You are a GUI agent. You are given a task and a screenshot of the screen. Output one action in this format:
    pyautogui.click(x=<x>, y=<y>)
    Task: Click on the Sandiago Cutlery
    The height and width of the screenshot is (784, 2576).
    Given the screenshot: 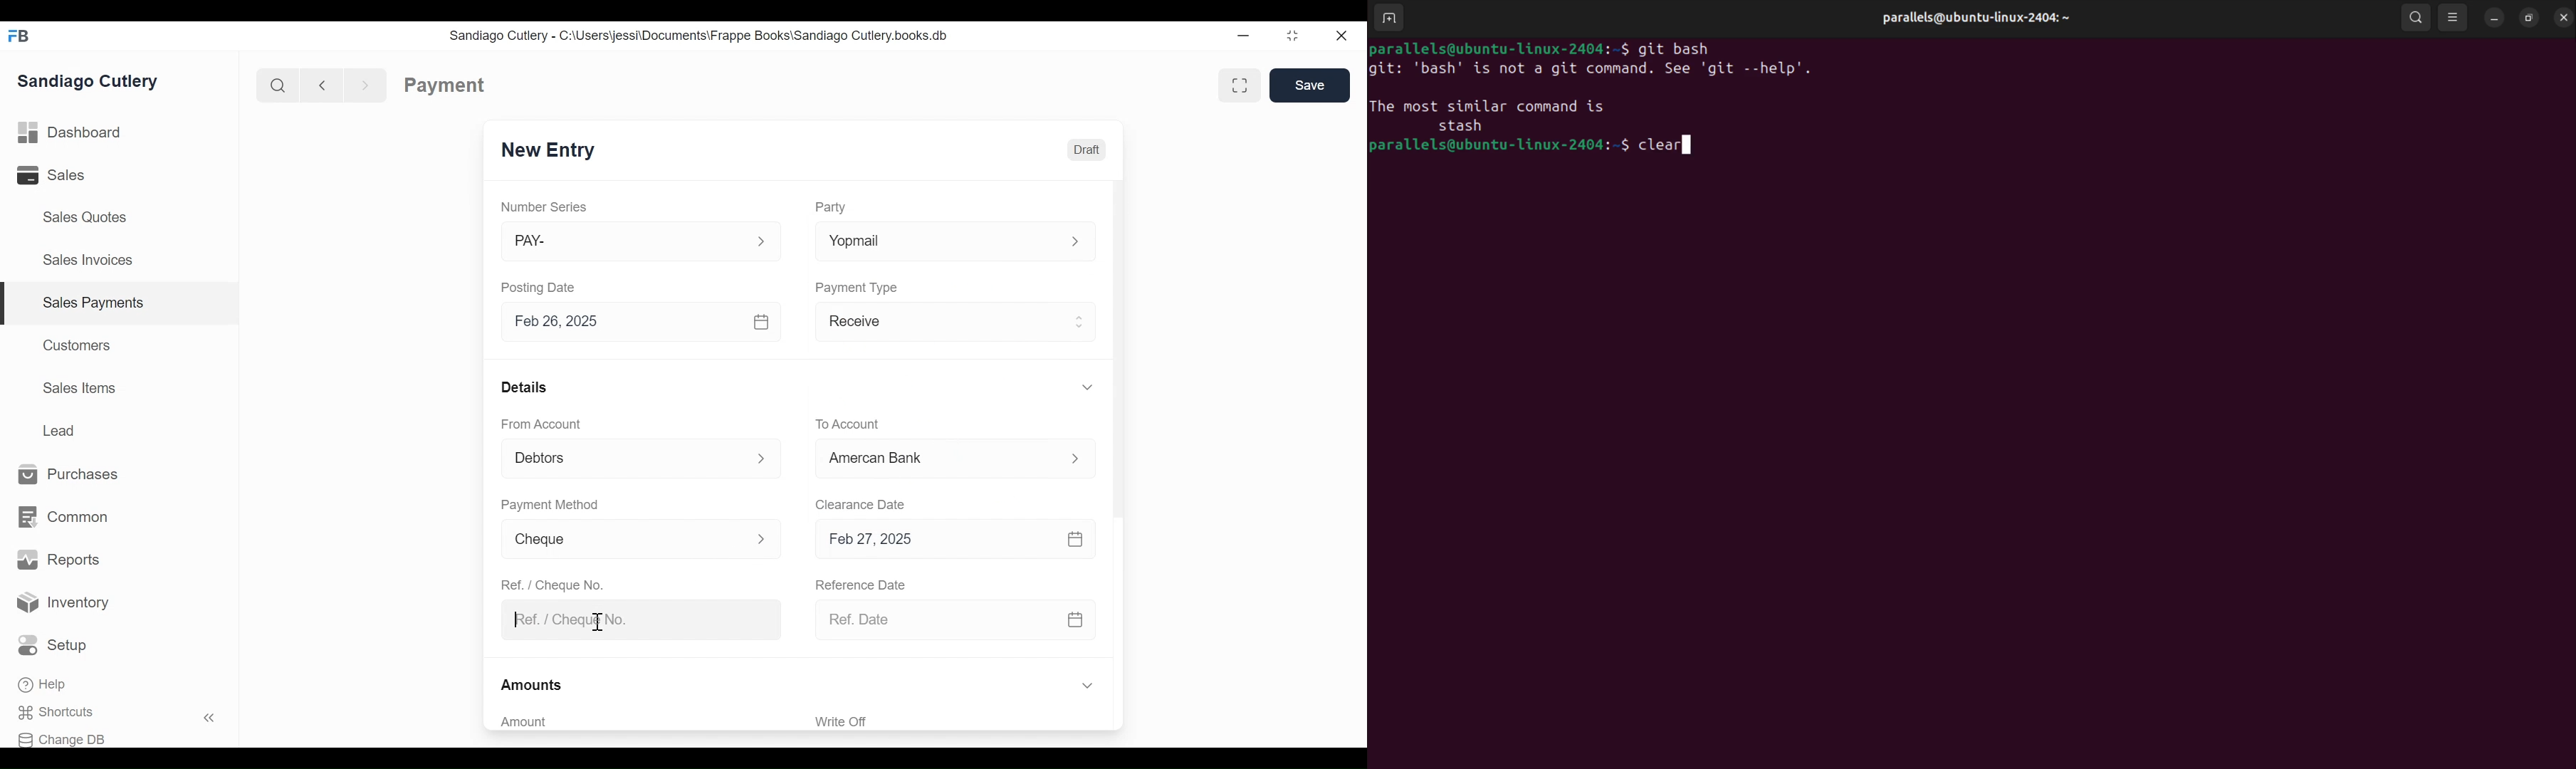 What is the action you would take?
    pyautogui.click(x=90, y=80)
    